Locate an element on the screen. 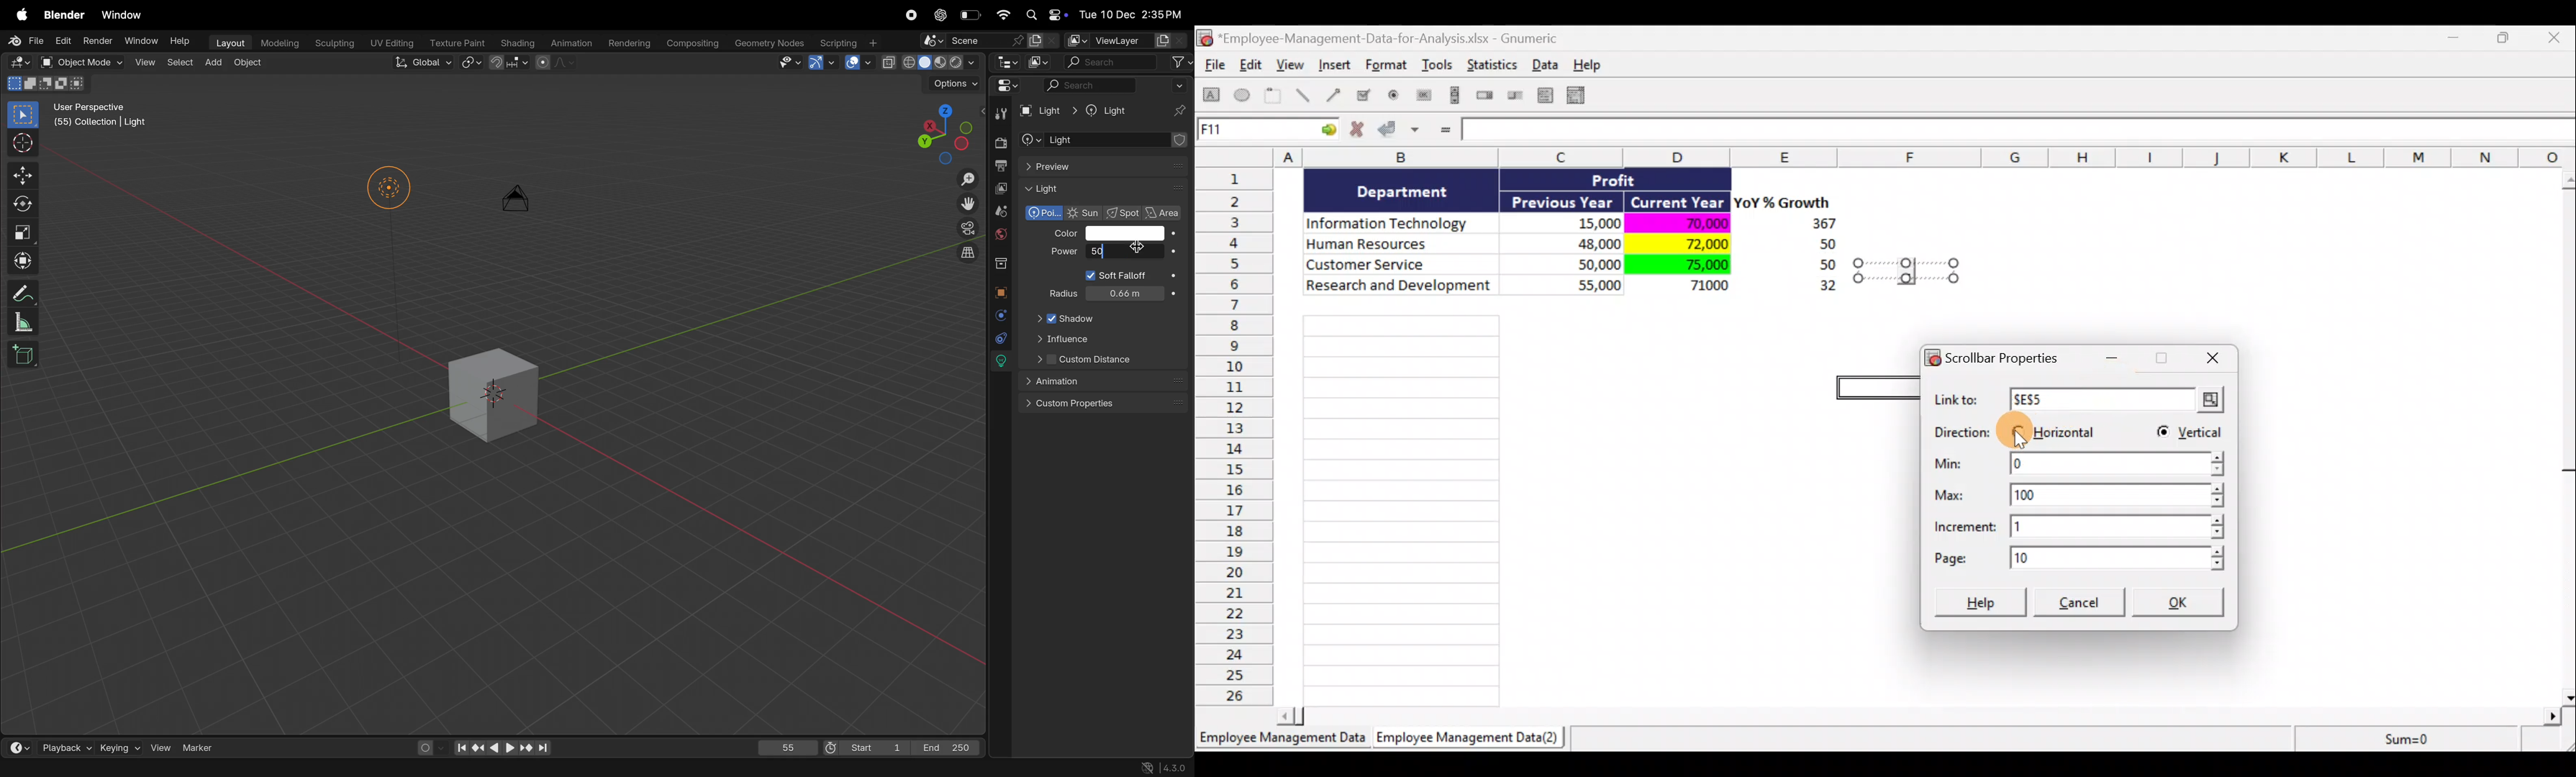  Cells is located at coordinates (1401, 506).